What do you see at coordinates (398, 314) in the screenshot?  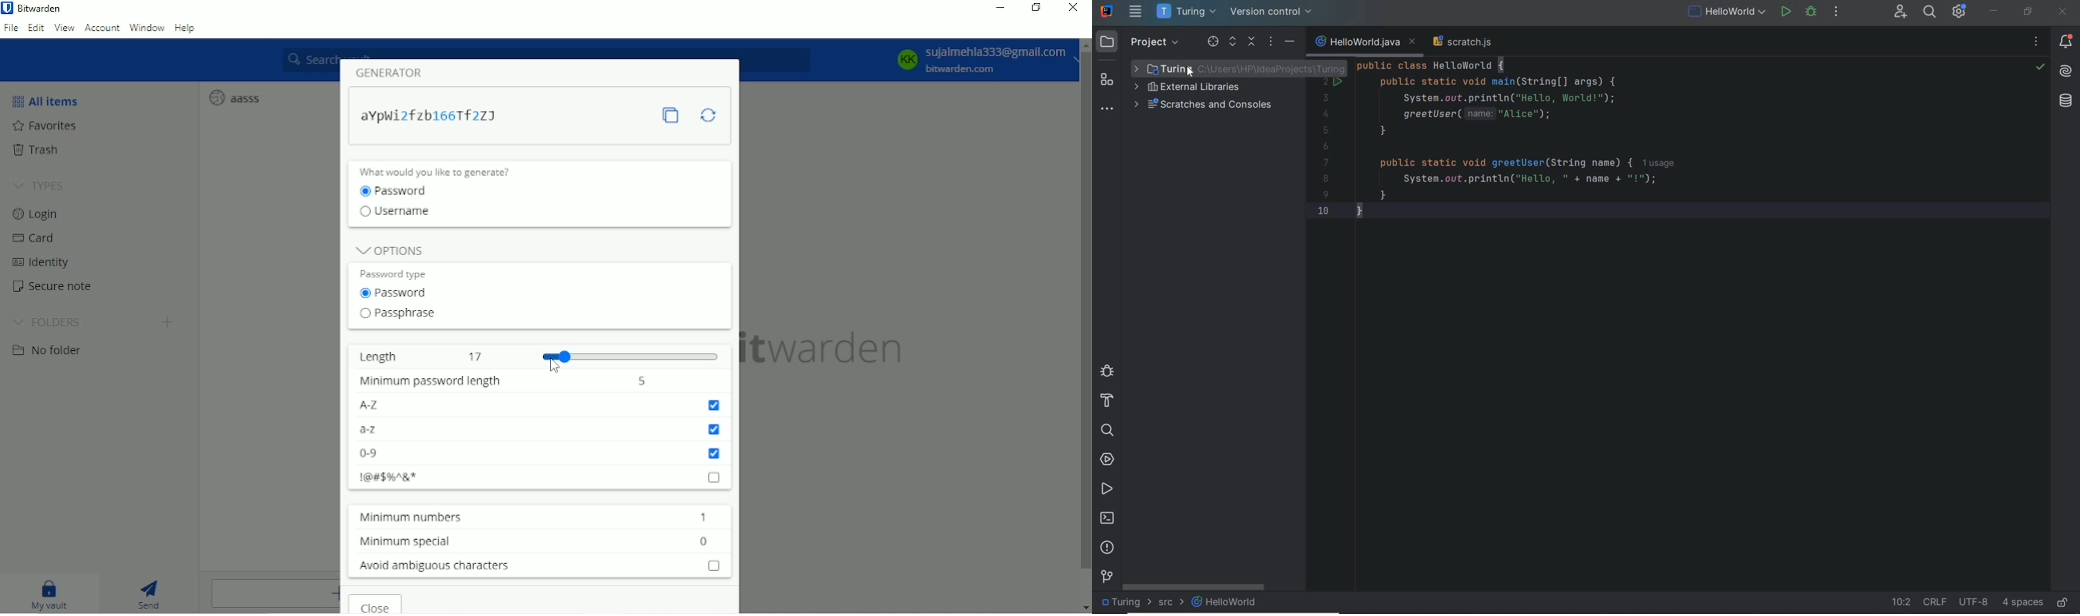 I see `Passphrase` at bounding box center [398, 314].